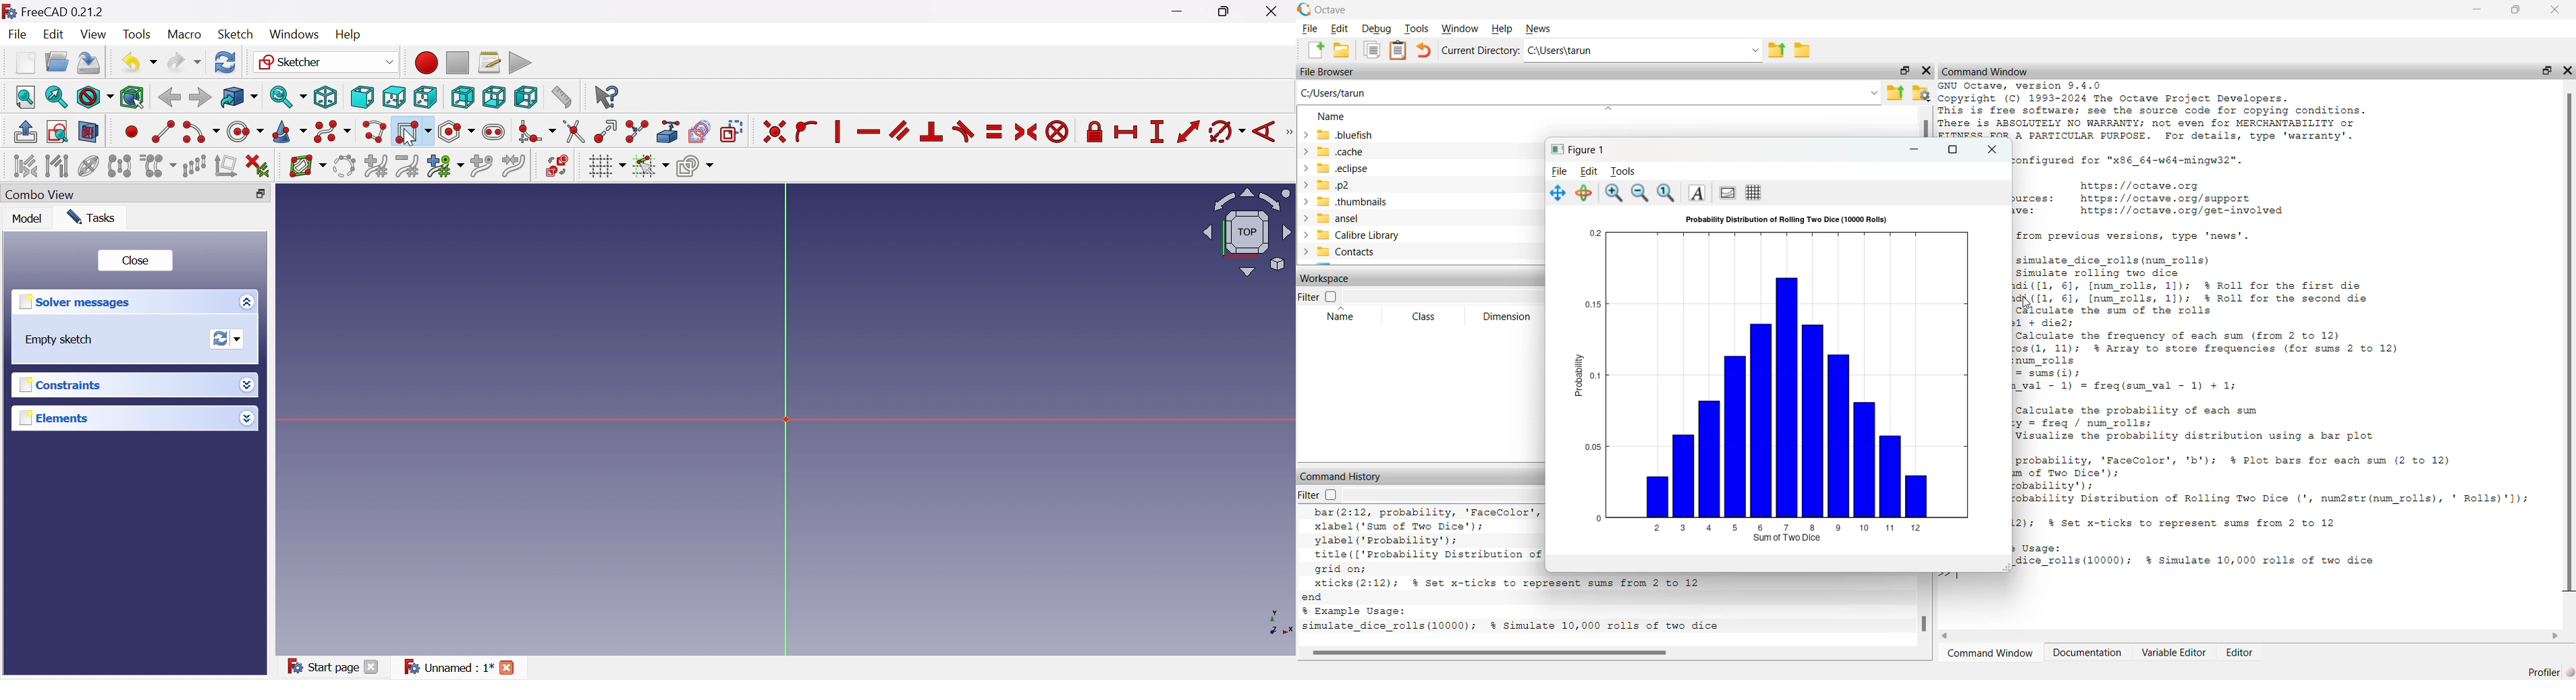 Image resolution: width=2576 pixels, height=700 pixels. What do you see at coordinates (131, 134) in the screenshot?
I see `Create point` at bounding box center [131, 134].